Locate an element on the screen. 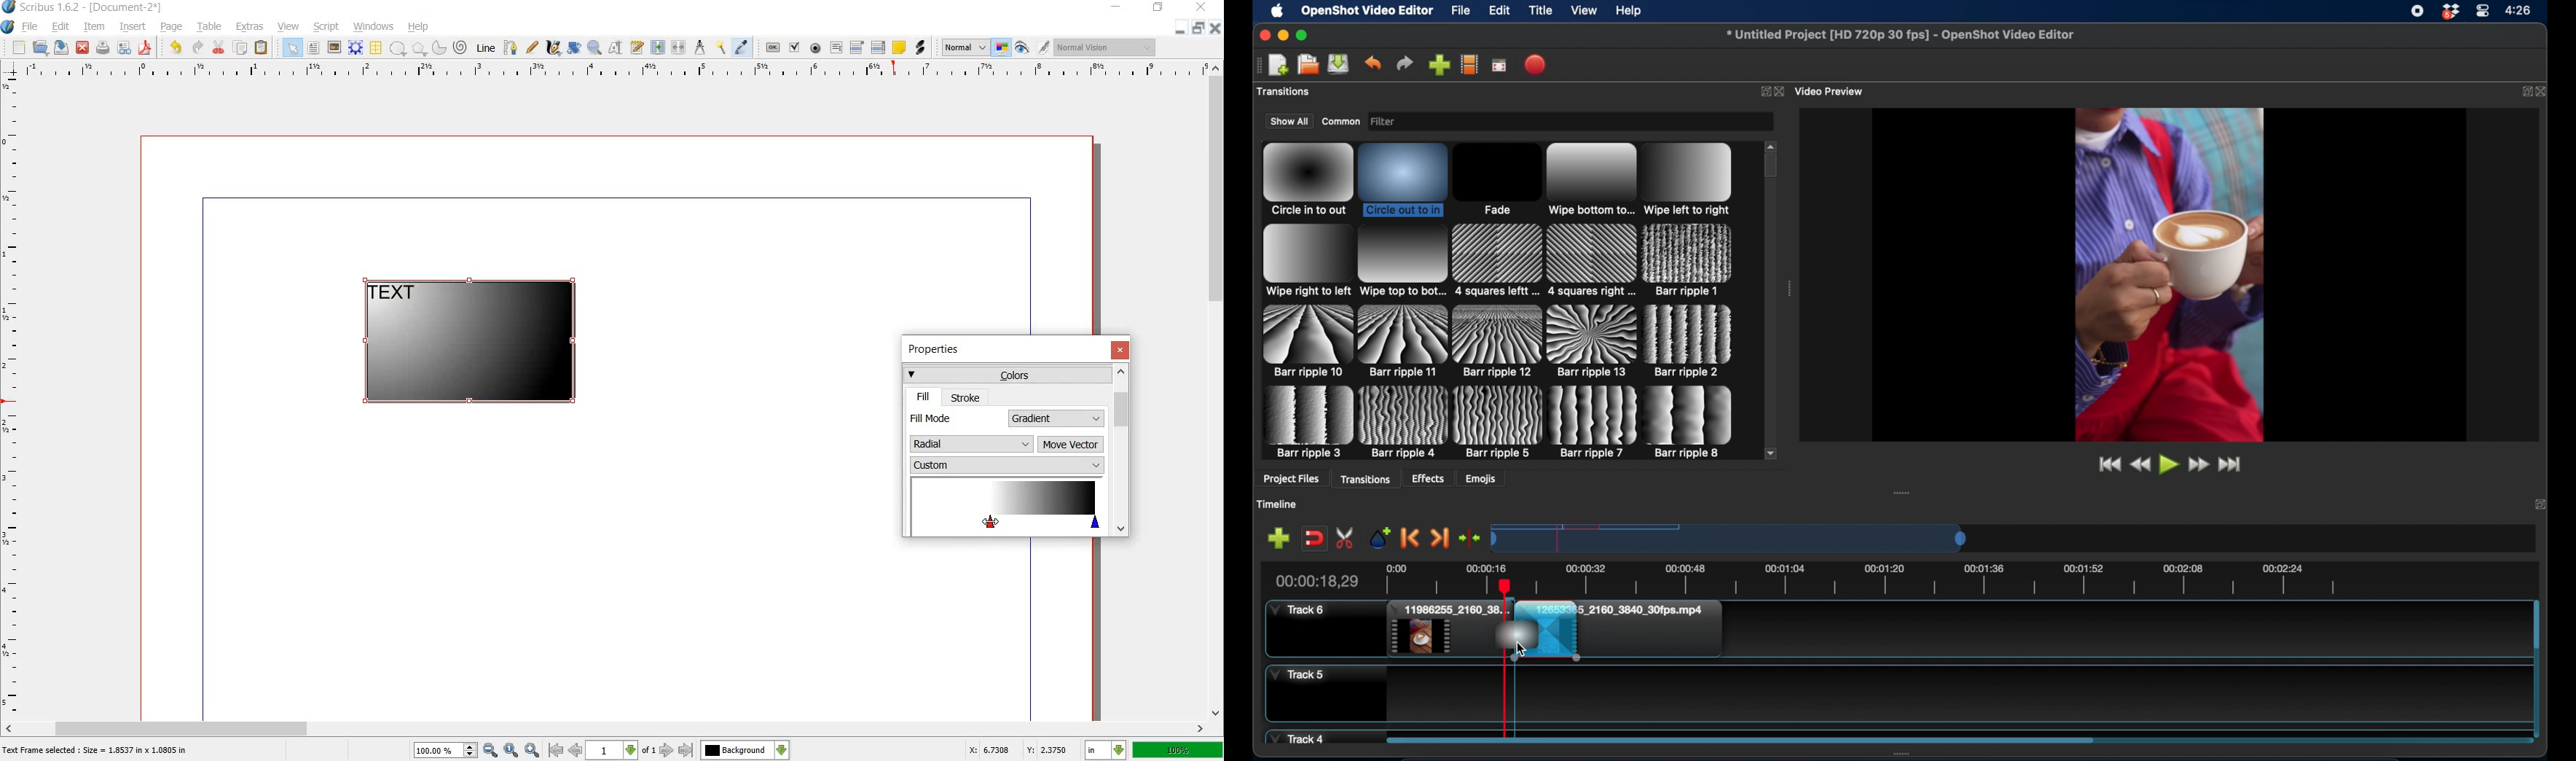  gradient added to shape is located at coordinates (473, 343).